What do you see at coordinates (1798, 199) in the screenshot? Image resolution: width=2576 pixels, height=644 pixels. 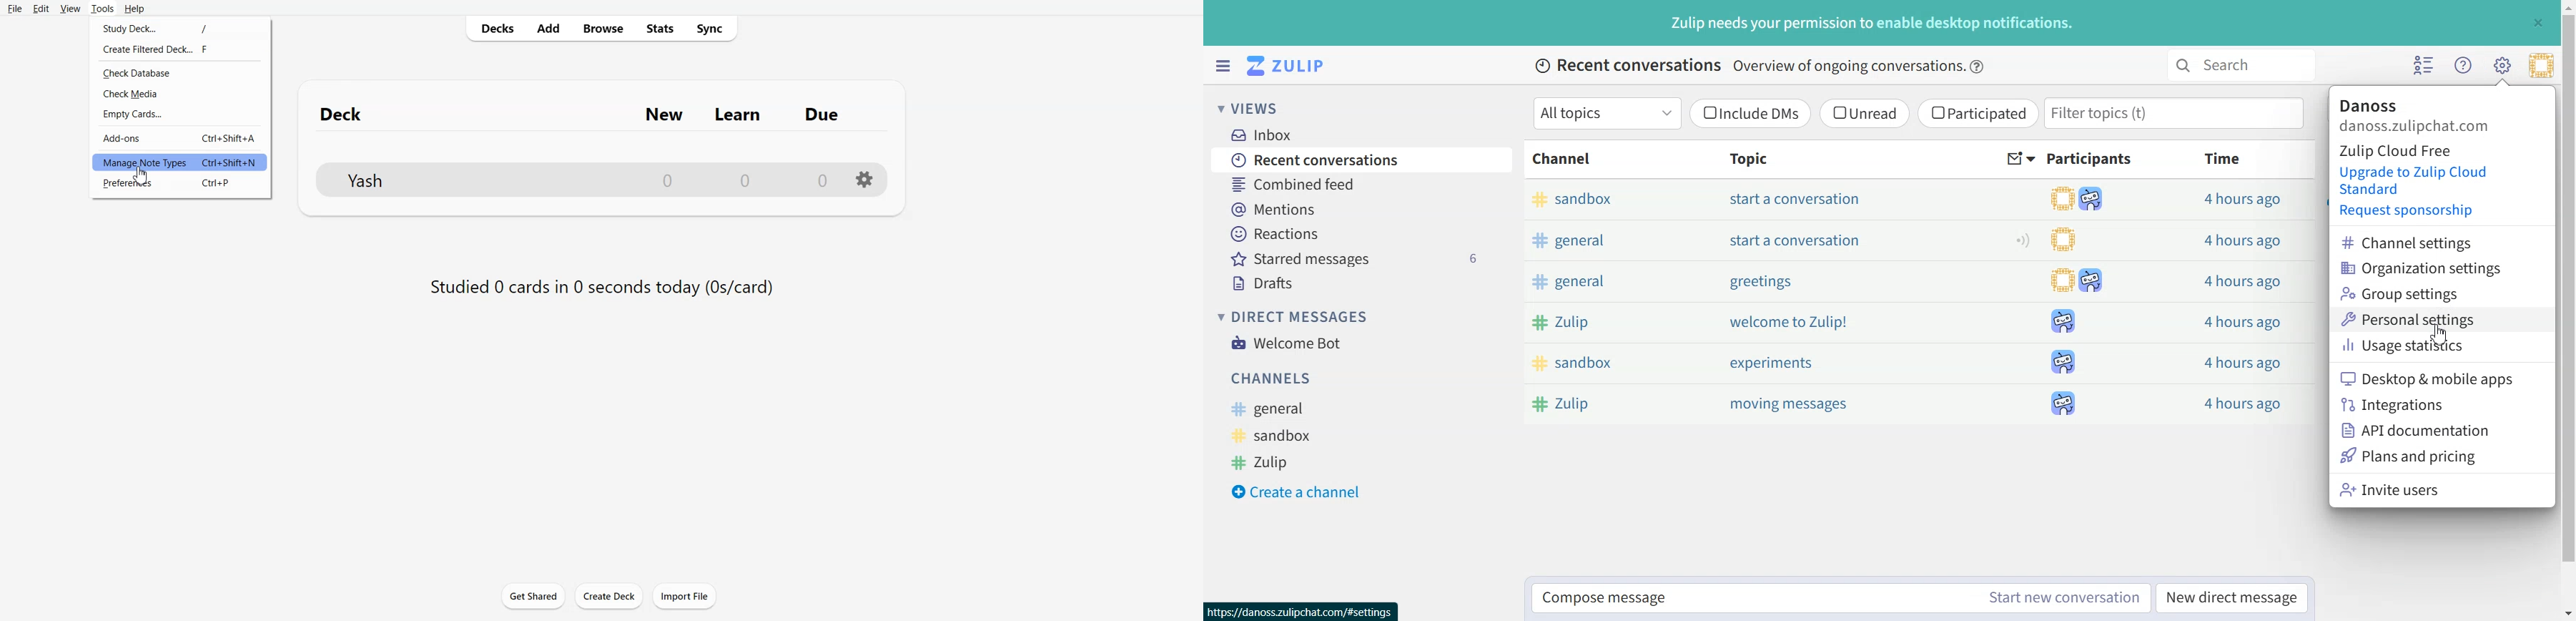 I see `Start a conversation` at bounding box center [1798, 199].